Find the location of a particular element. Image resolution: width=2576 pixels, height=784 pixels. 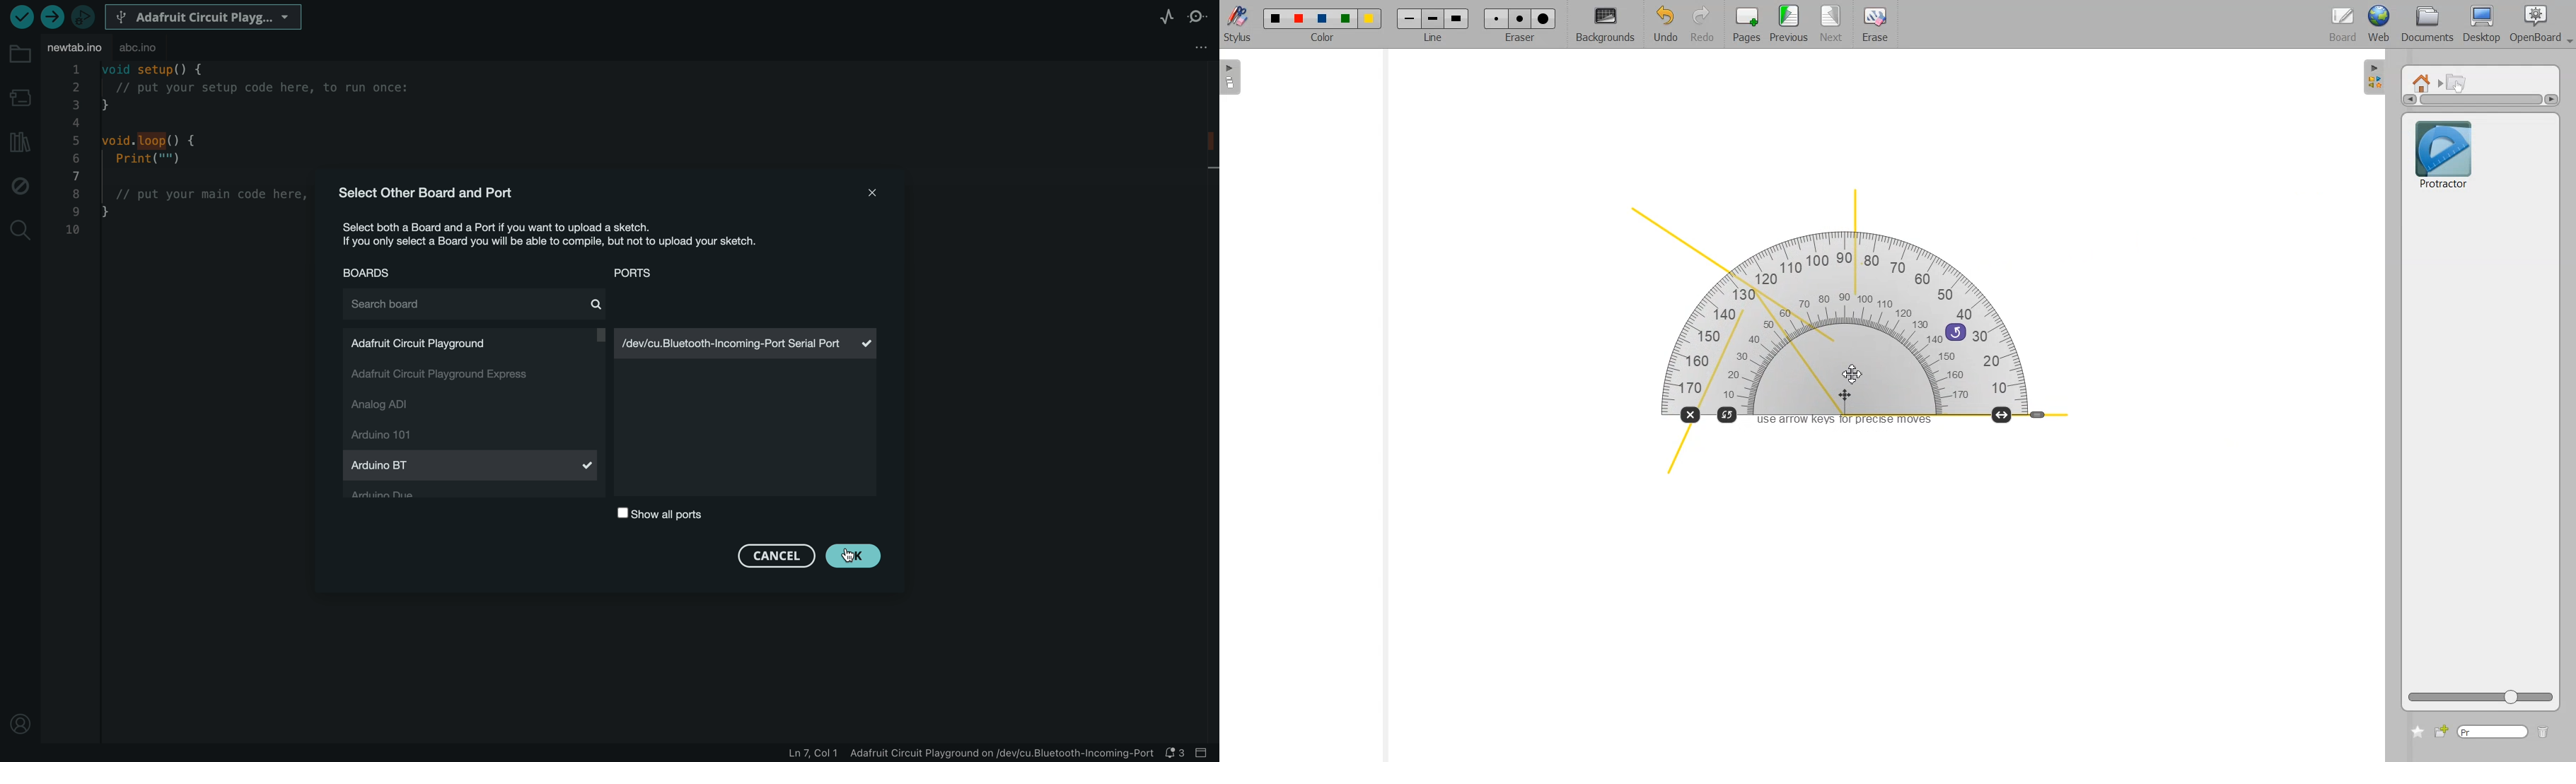

notification is located at coordinates (1176, 754).